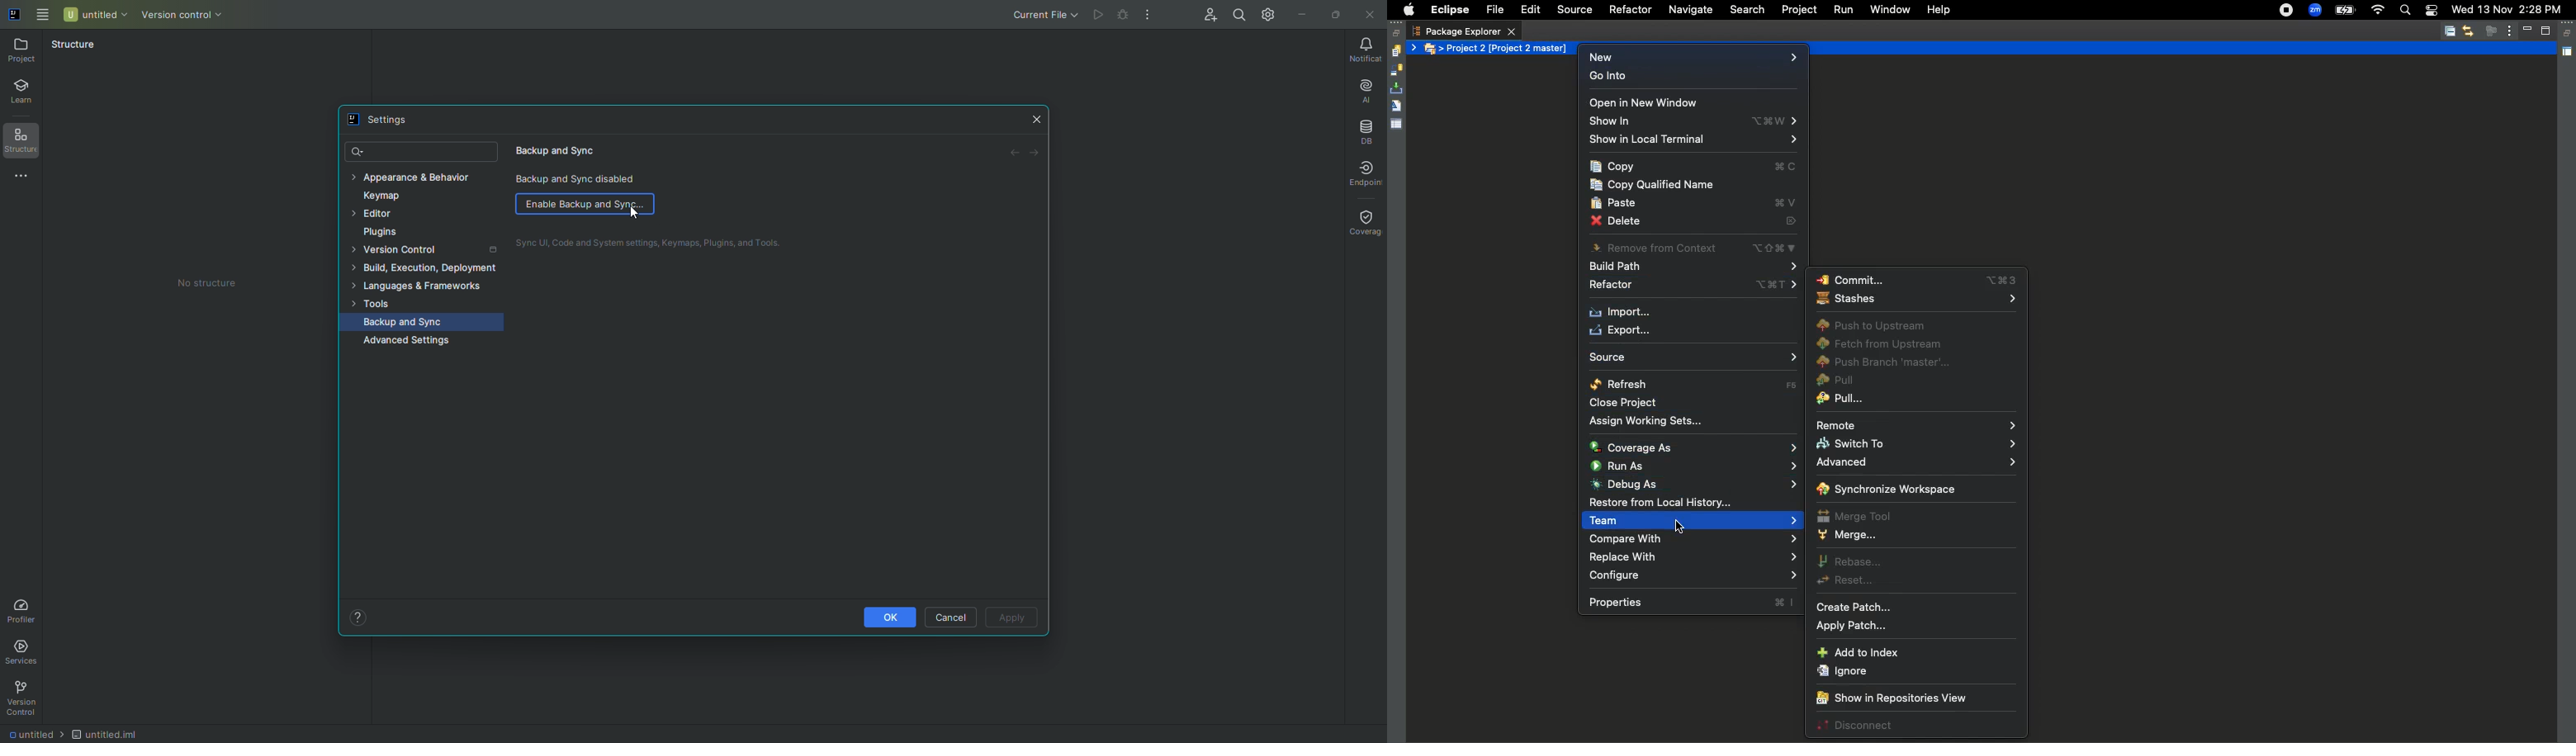  What do you see at coordinates (359, 151) in the screenshot?
I see `Search` at bounding box center [359, 151].